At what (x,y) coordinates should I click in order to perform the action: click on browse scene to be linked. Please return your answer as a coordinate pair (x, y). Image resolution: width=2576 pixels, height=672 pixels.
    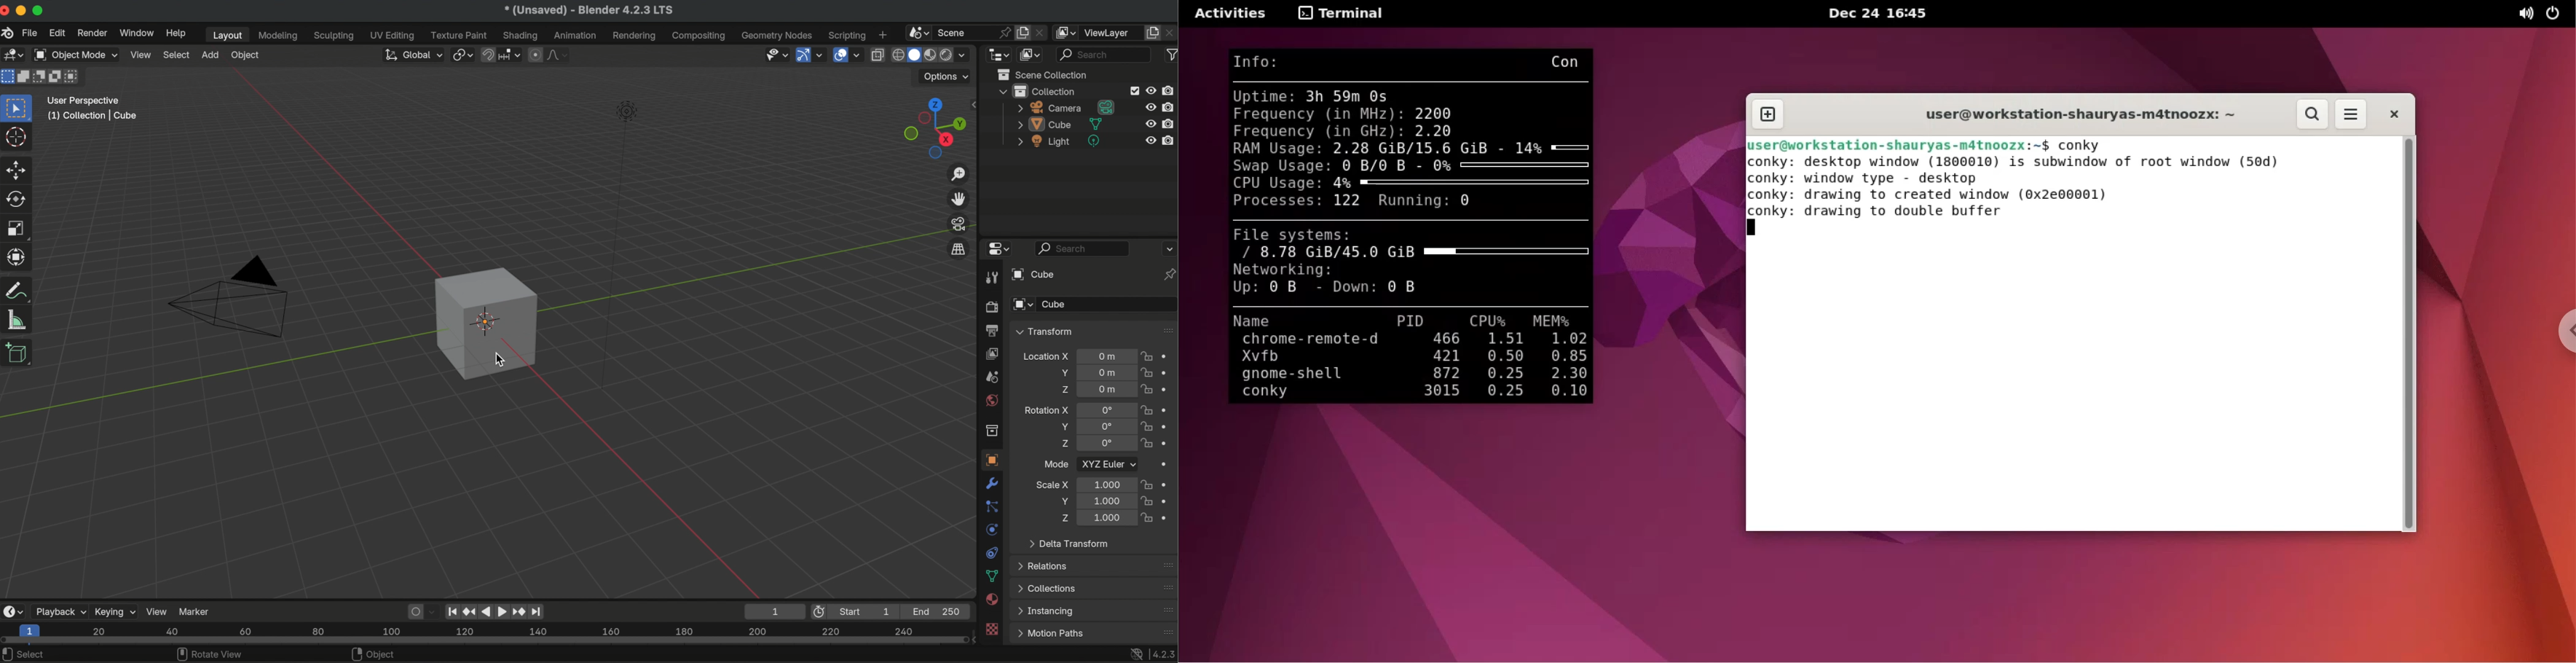
    Looking at the image, I should click on (917, 31).